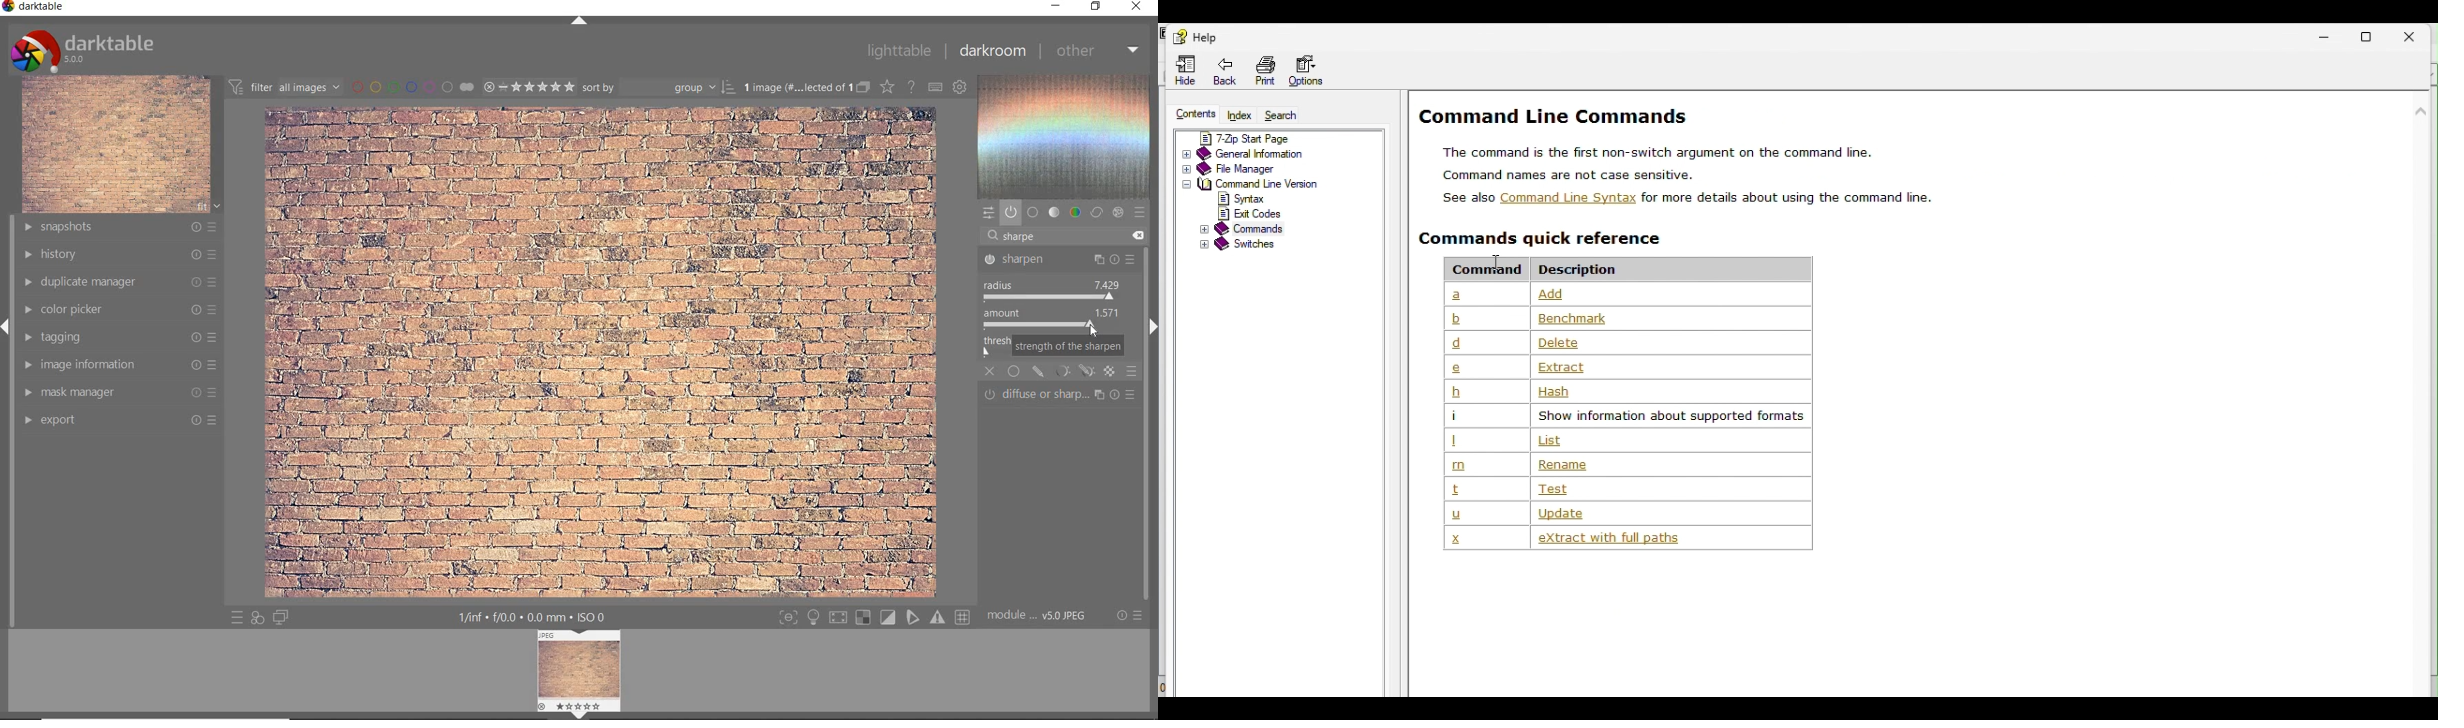 This screenshot has width=2464, height=728. Describe the element at coordinates (2375, 34) in the screenshot. I see `Restore` at that location.